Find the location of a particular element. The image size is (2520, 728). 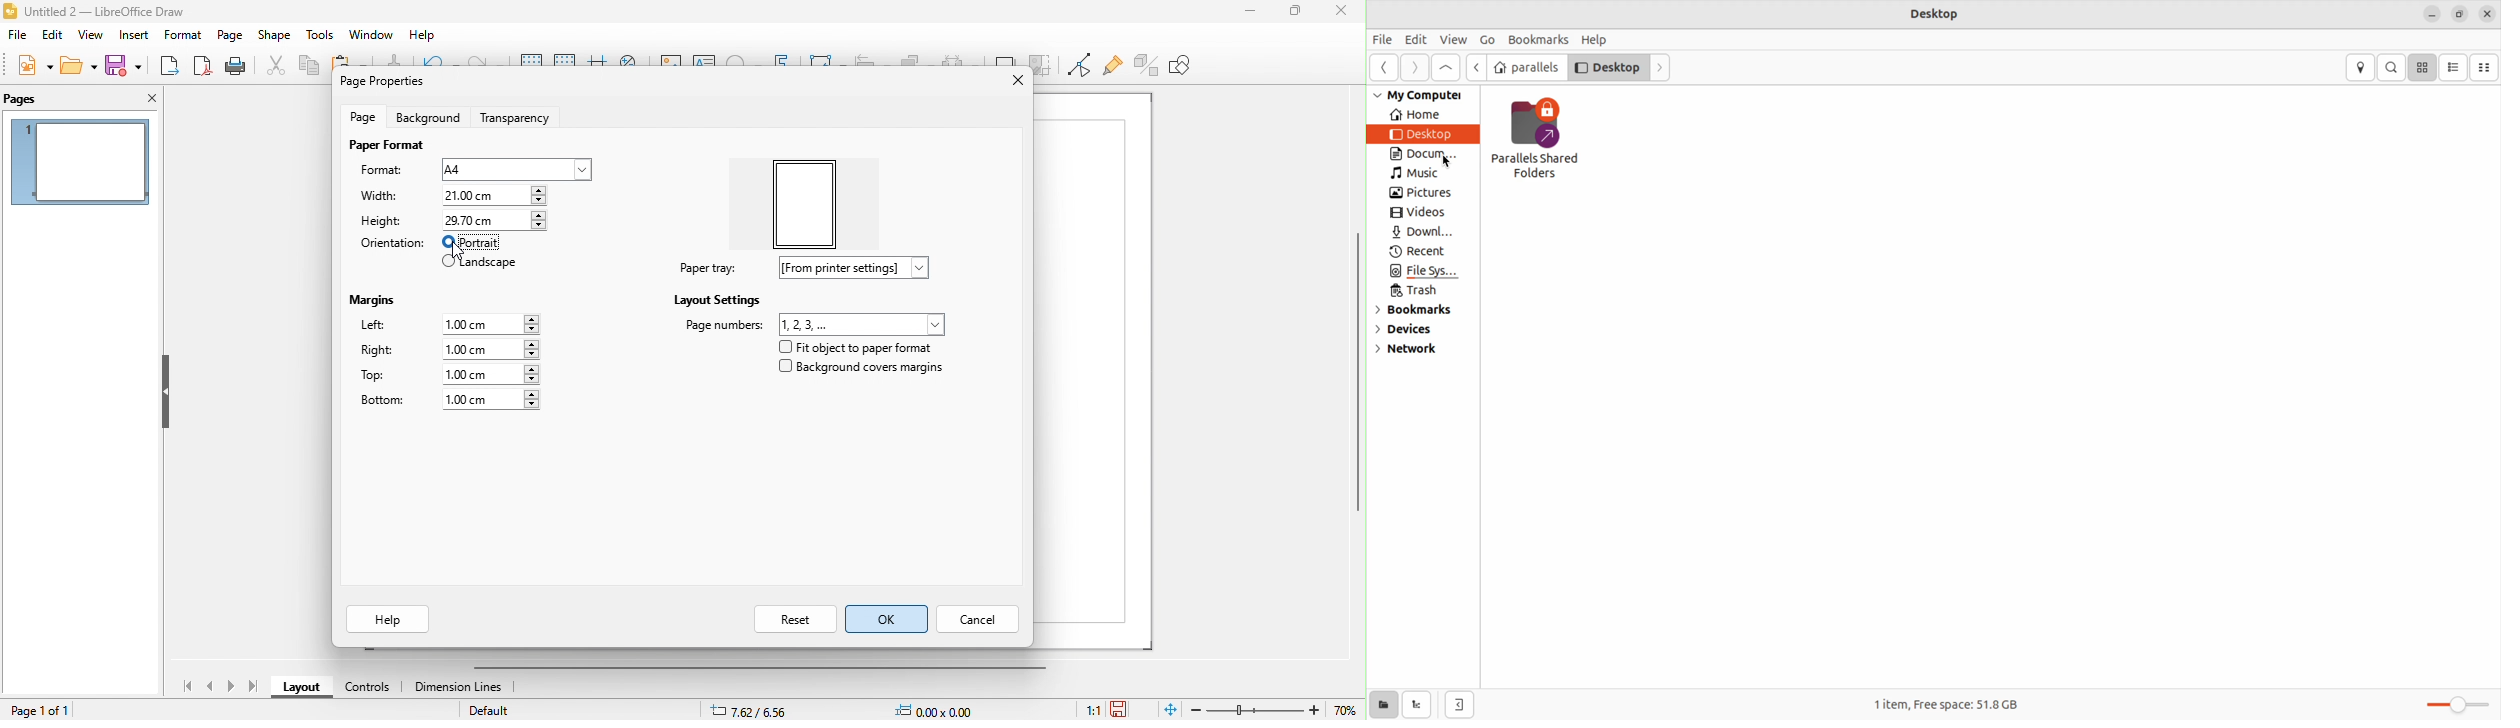

maximize is located at coordinates (1288, 13).